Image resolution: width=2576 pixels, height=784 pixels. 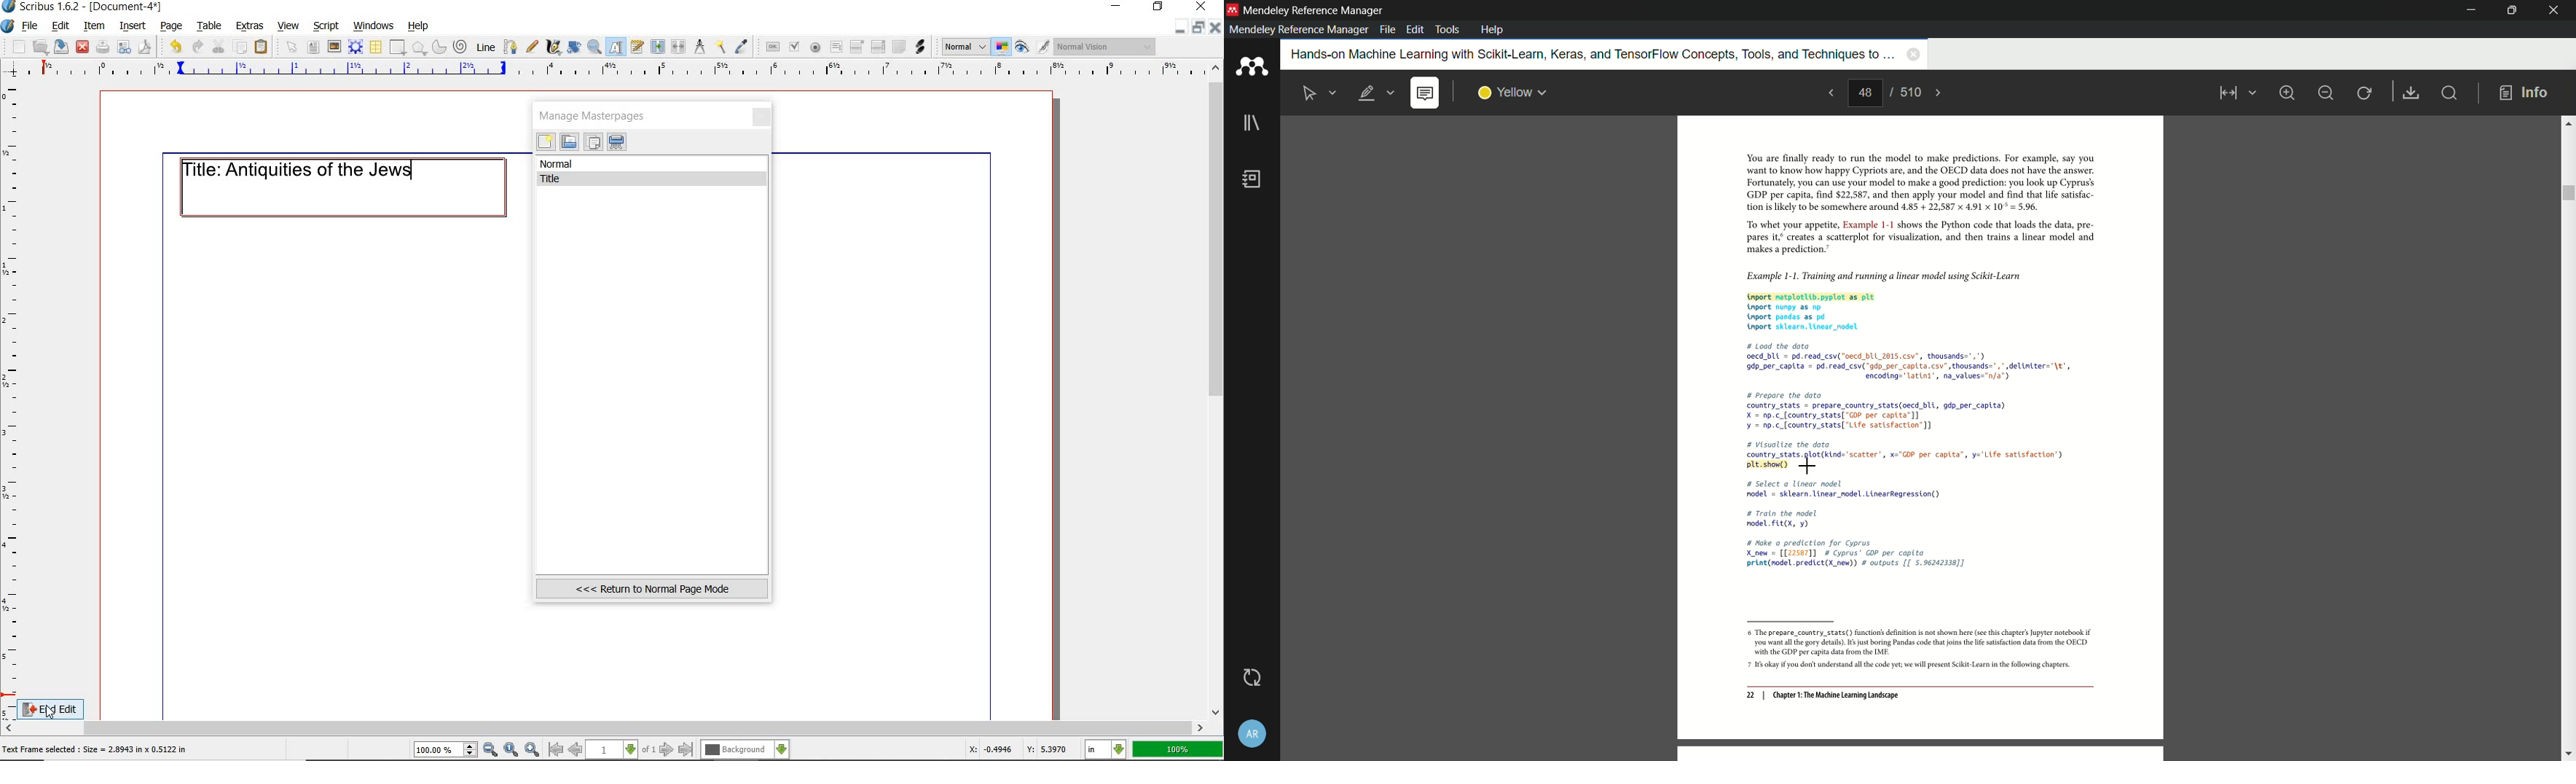 What do you see at coordinates (2412, 94) in the screenshot?
I see `save` at bounding box center [2412, 94].